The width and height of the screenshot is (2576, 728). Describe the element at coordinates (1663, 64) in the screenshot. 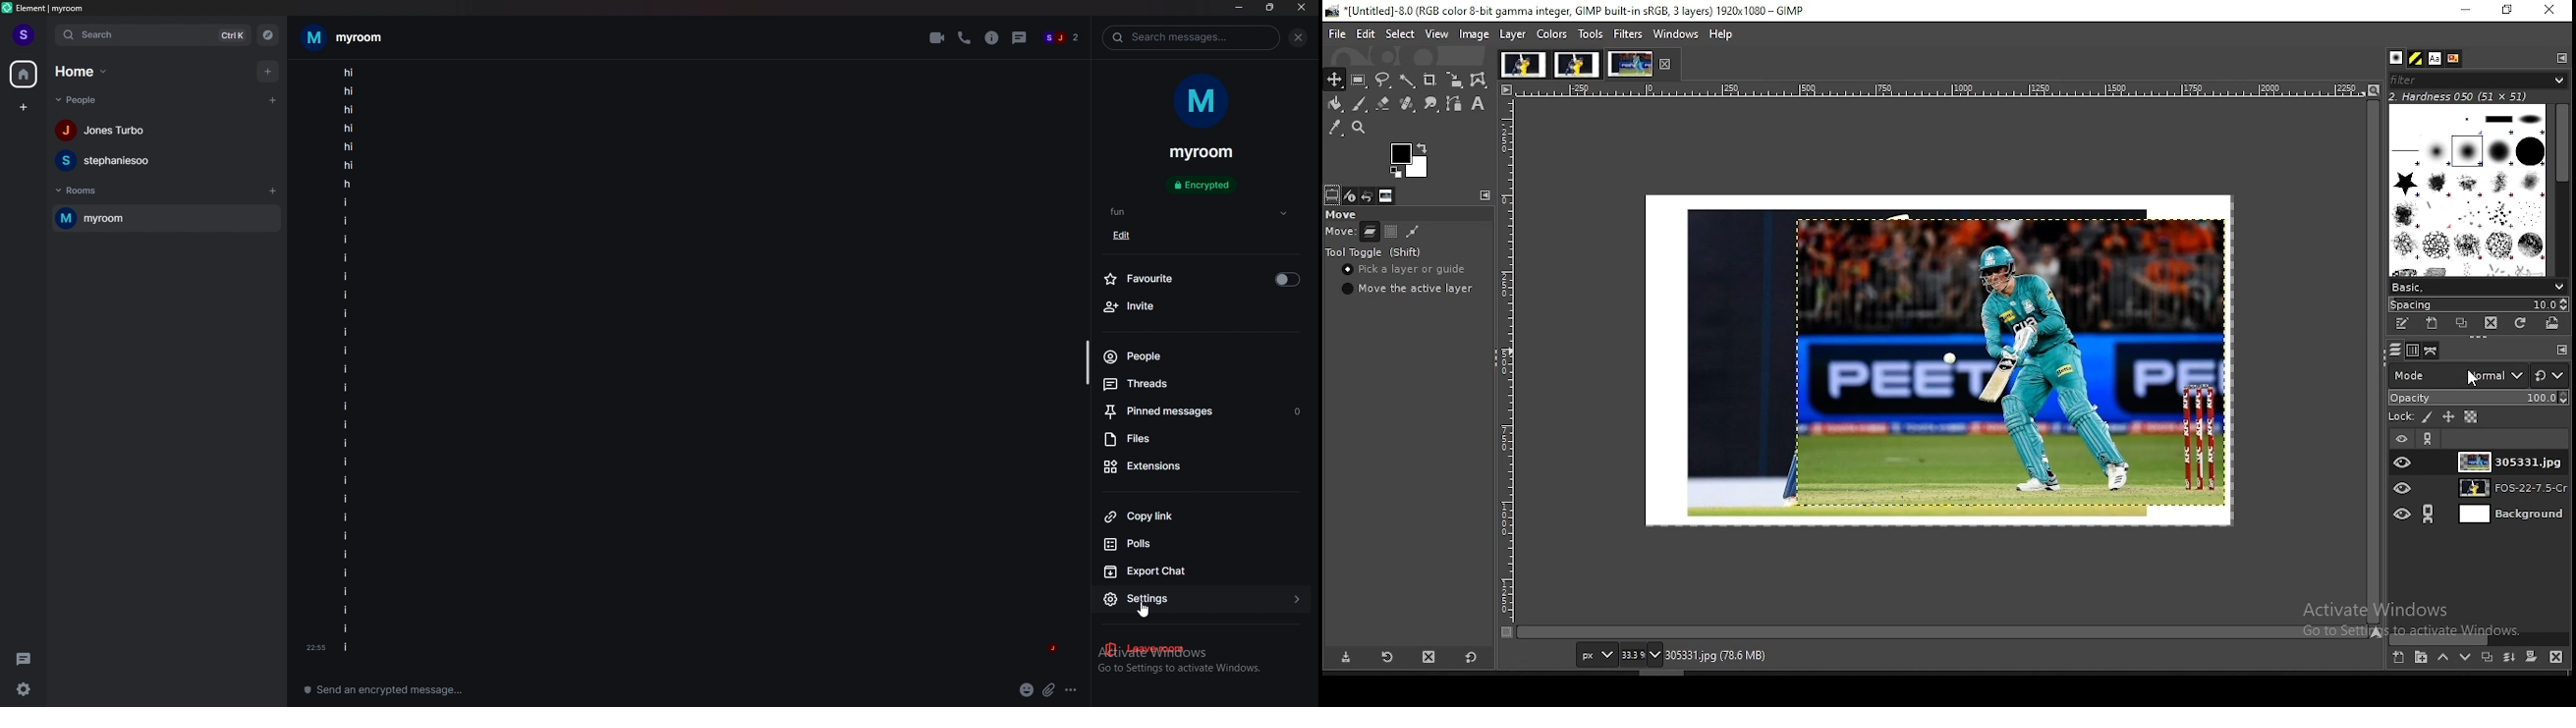

I see `close` at that location.